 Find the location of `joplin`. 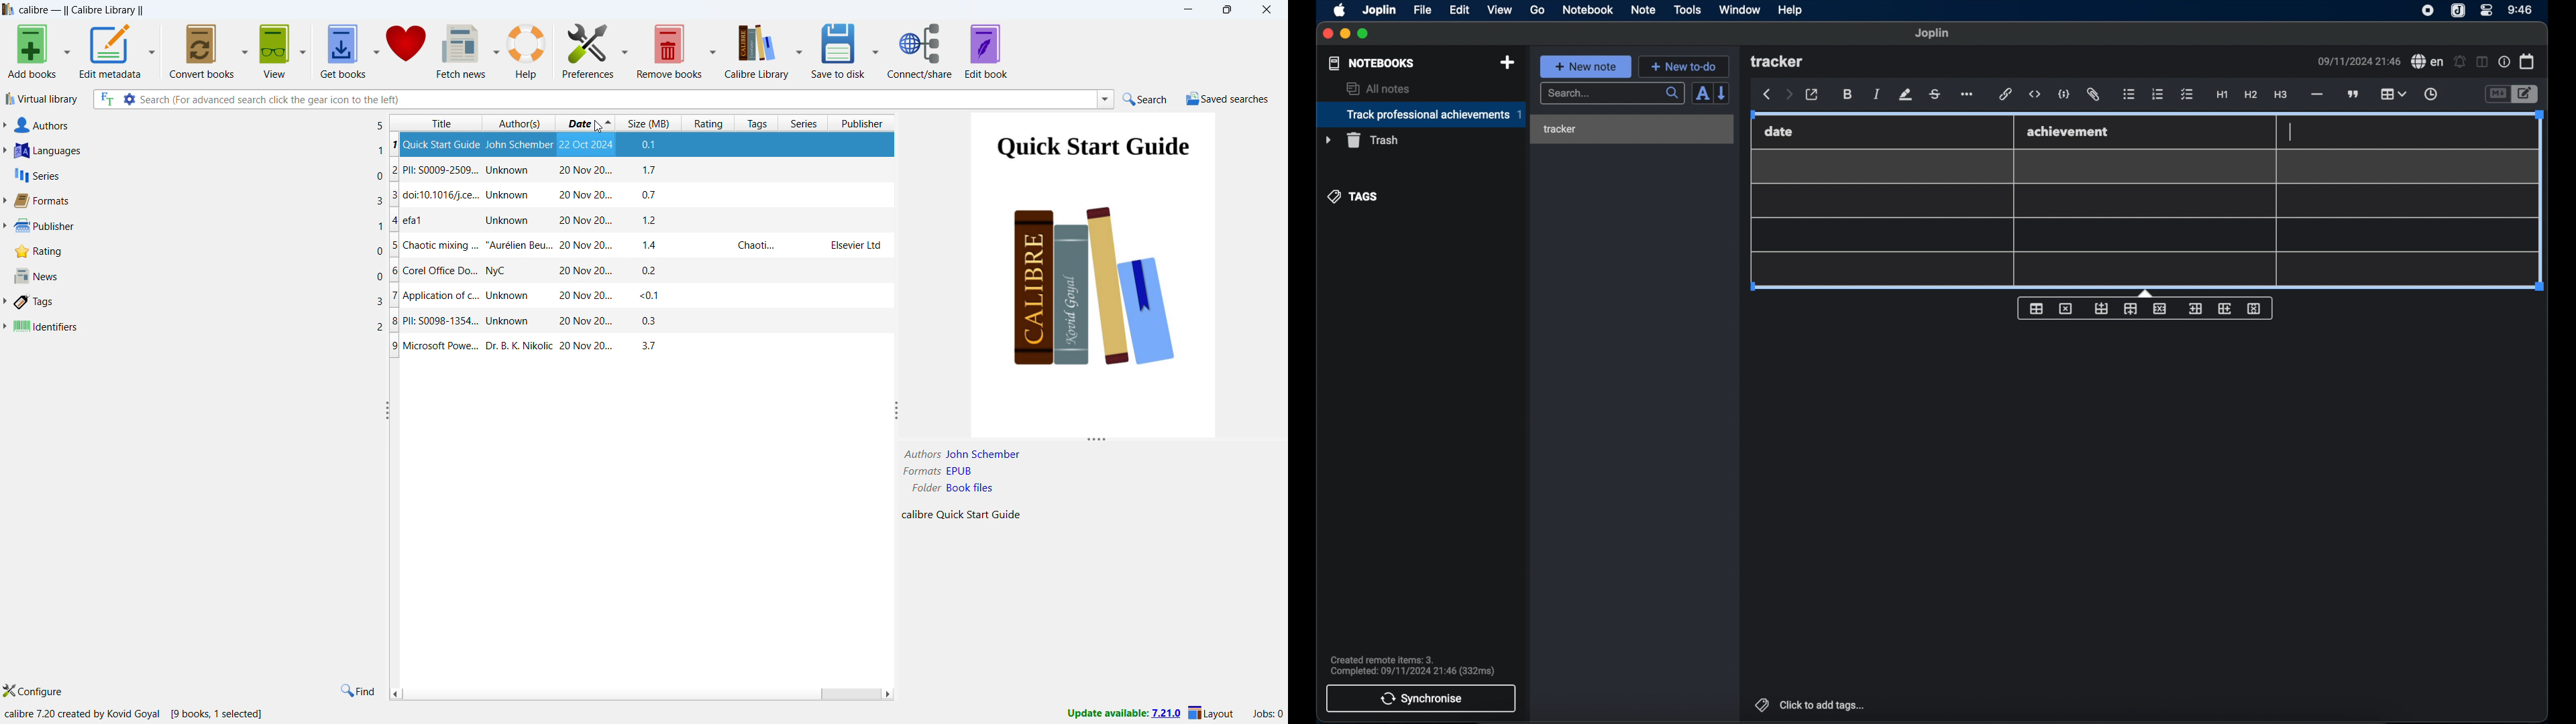

joplin is located at coordinates (1933, 34).